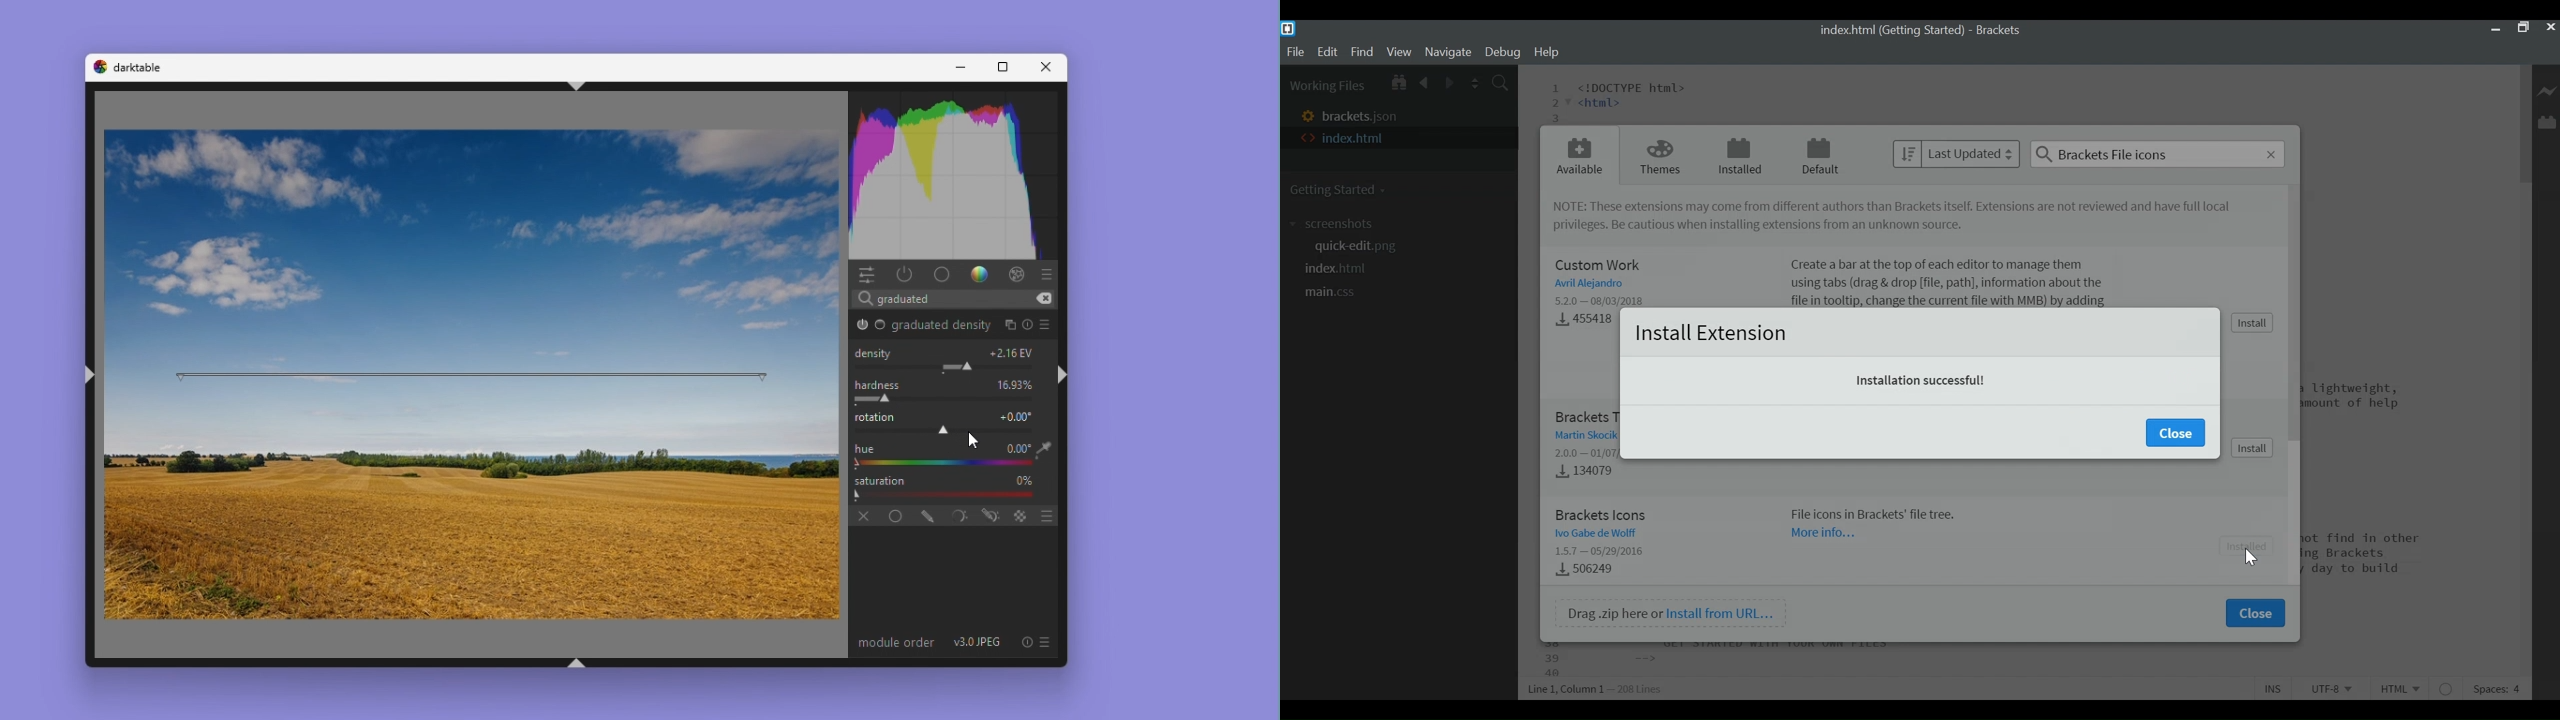 The width and height of the screenshot is (2576, 728). I want to click on shift+ctrl+l, so click(93, 378).